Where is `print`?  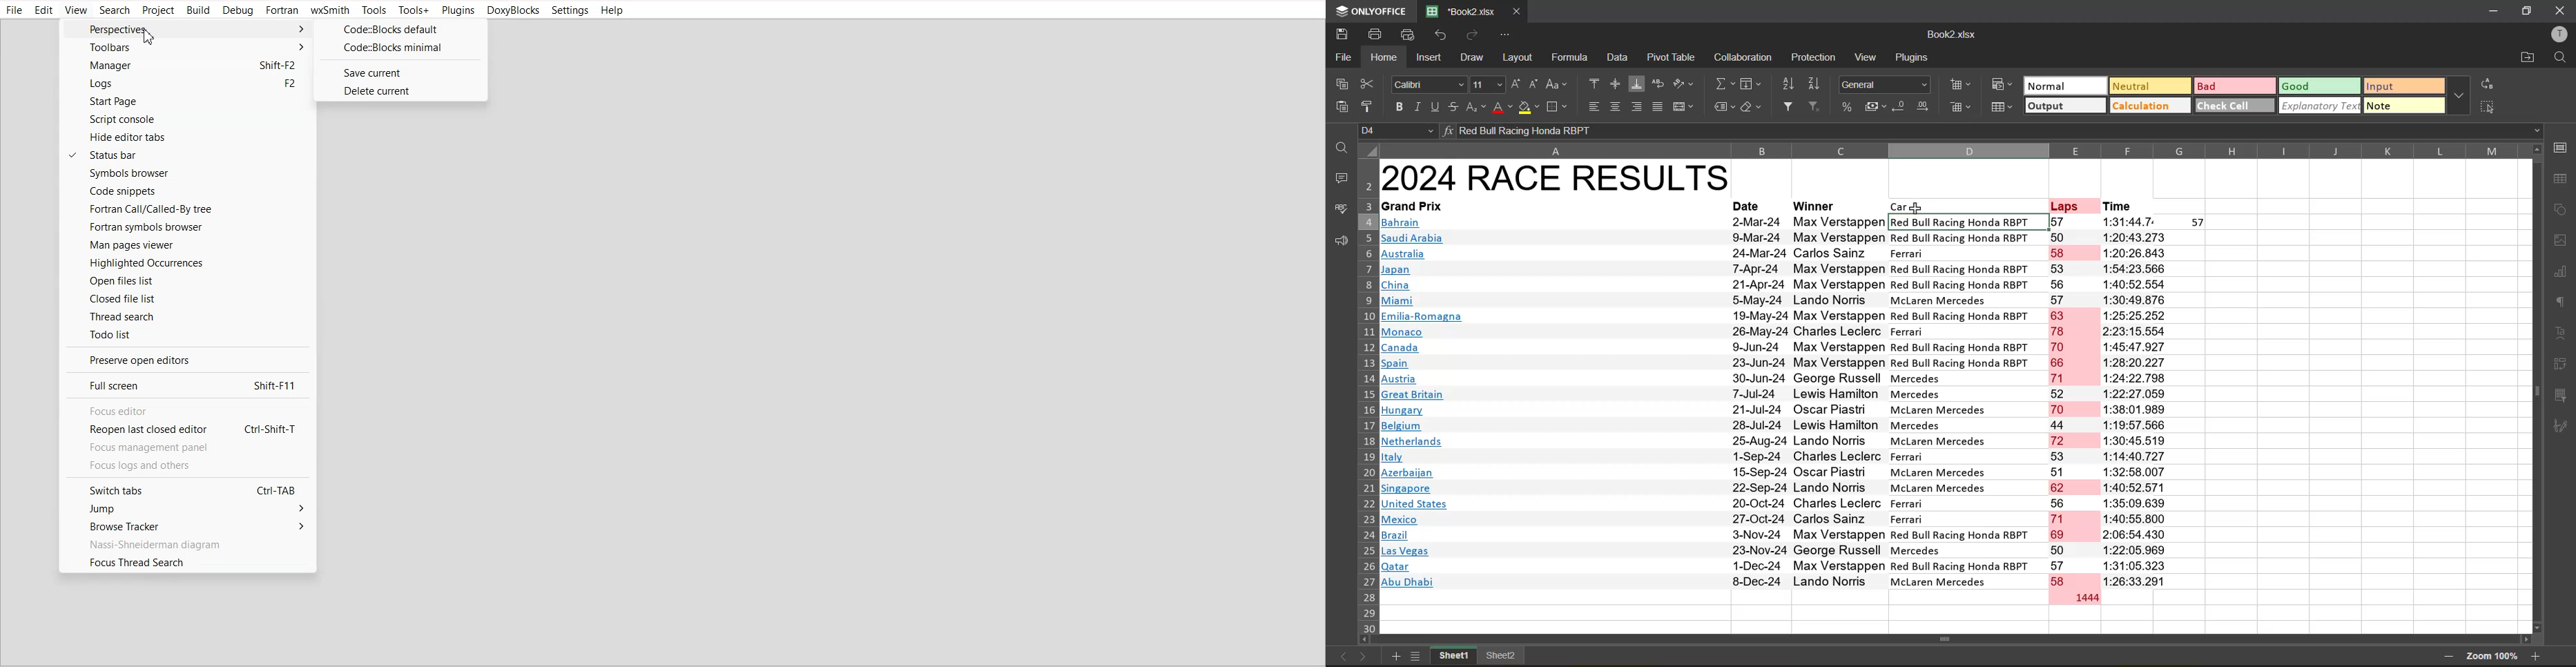 print is located at coordinates (1372, 35).